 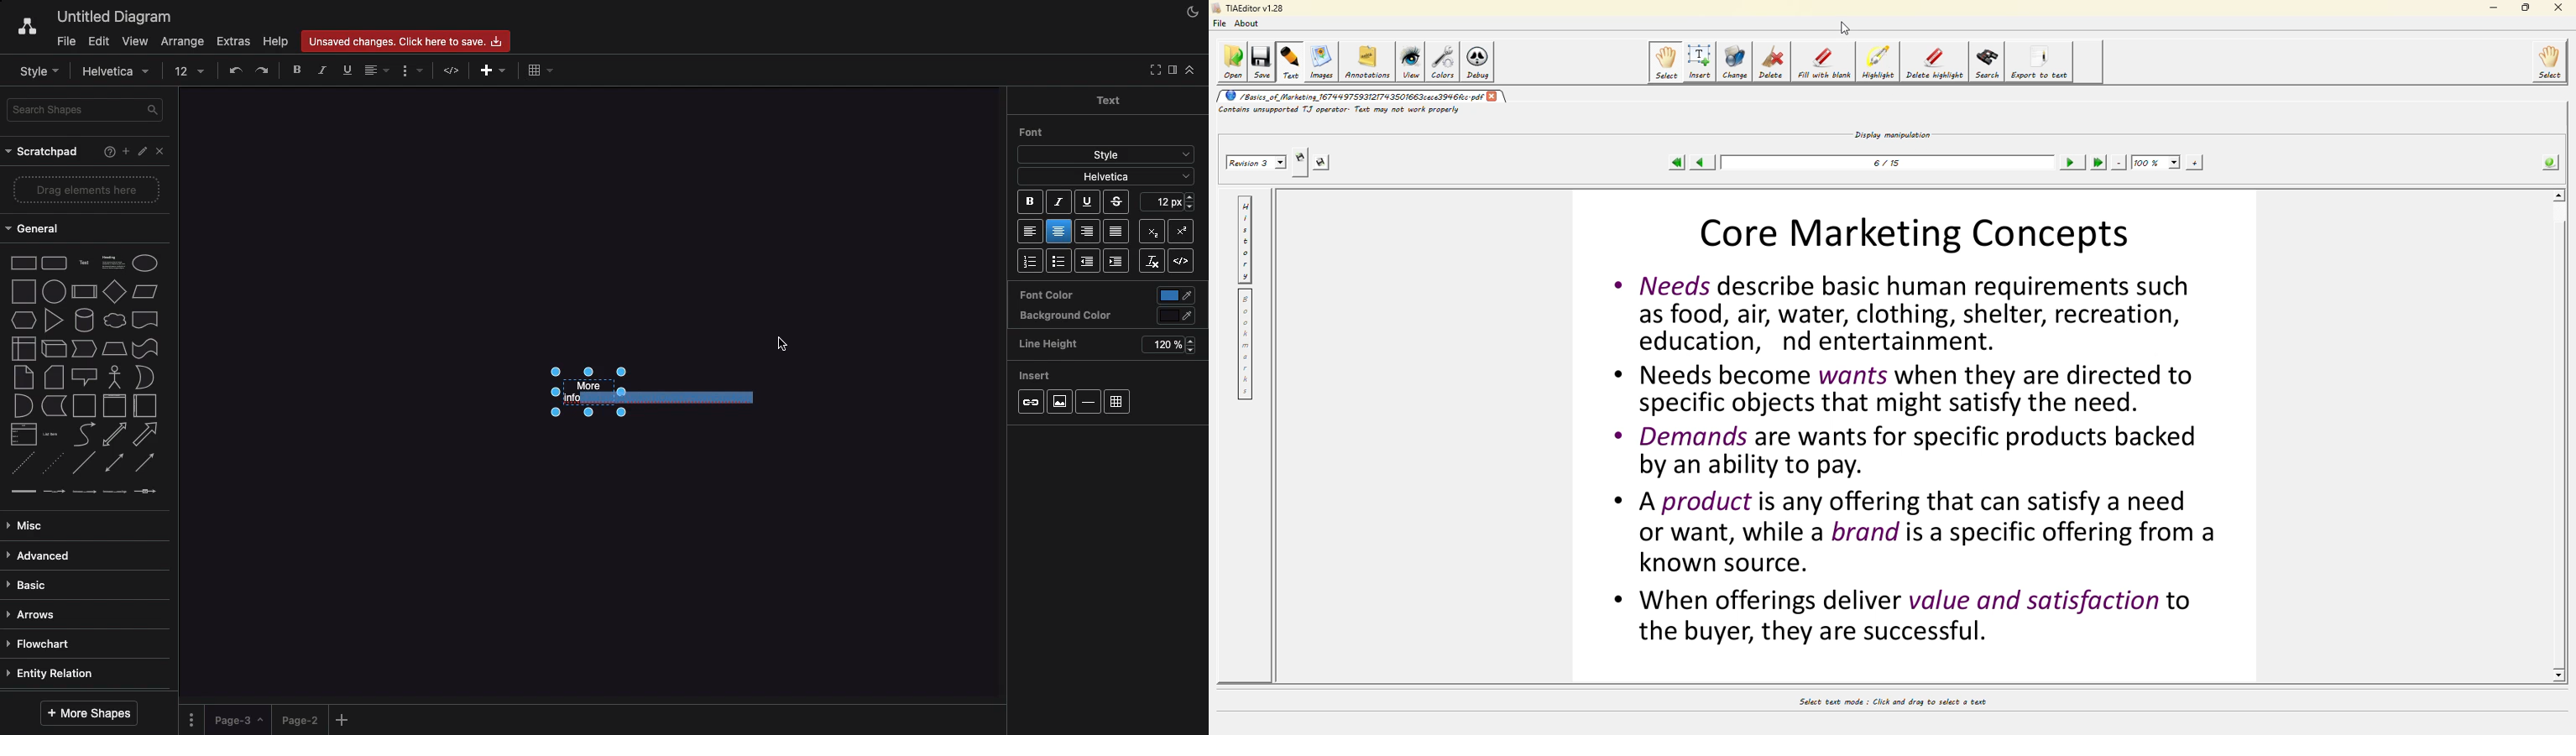 I want to click on Arrows, so click(x=34, y=616).